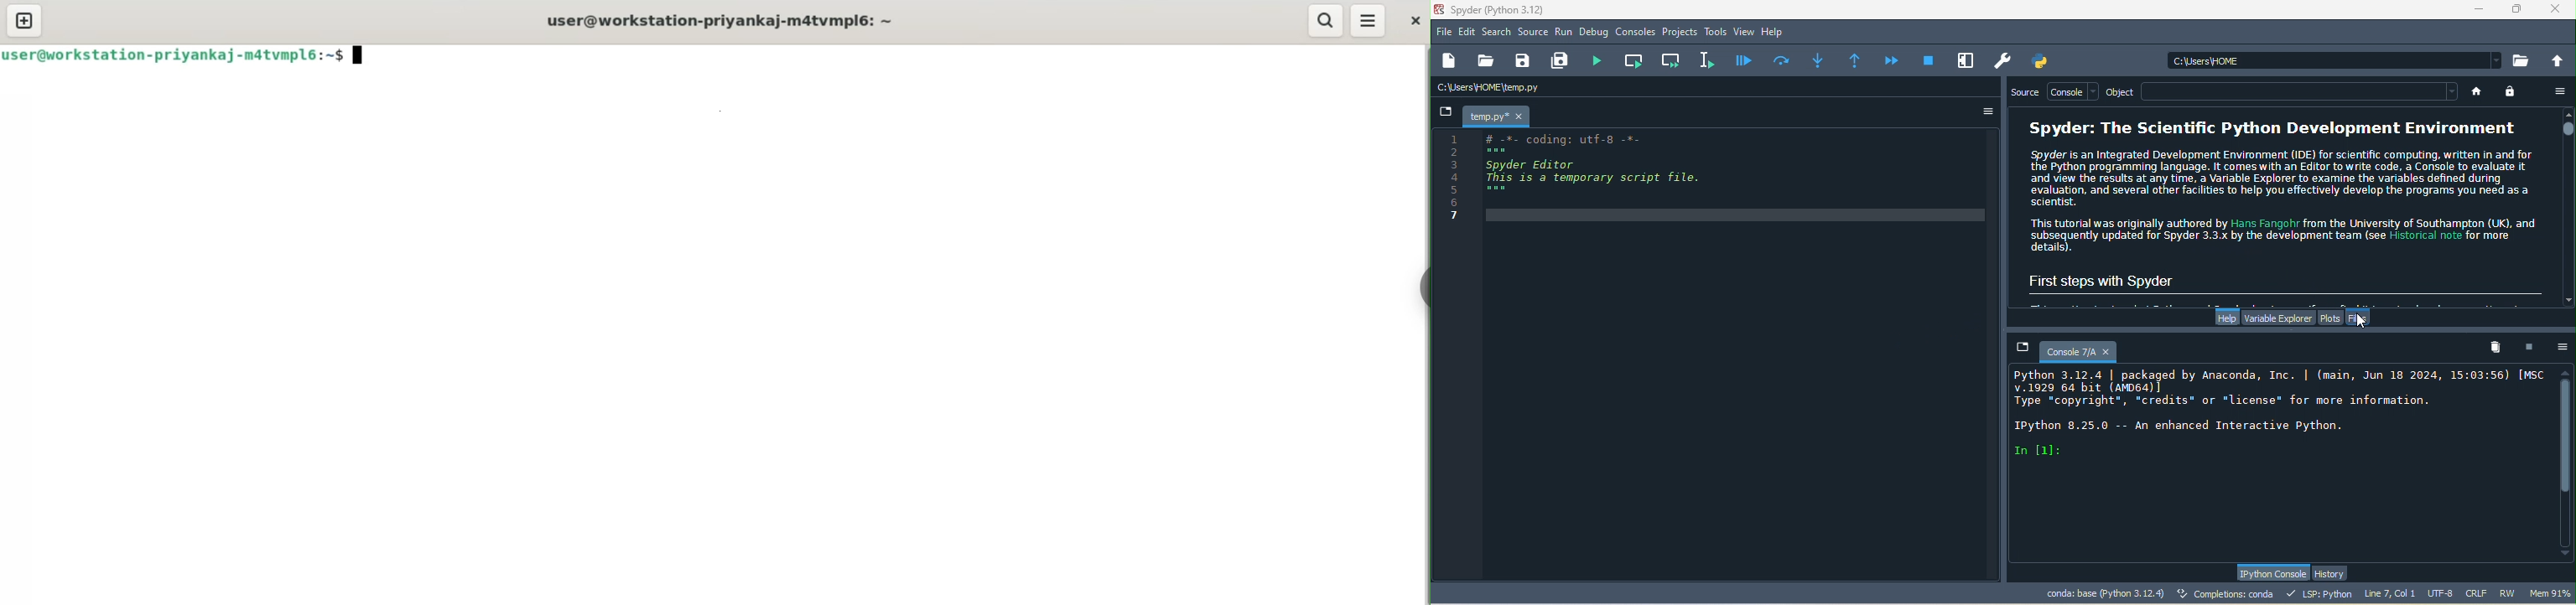 The height and width of the screenshot is (616, 2576). What do you see at coordinates (2509, 593) in the screenshot?
I see `rw` at bounding box center [2509, 593].